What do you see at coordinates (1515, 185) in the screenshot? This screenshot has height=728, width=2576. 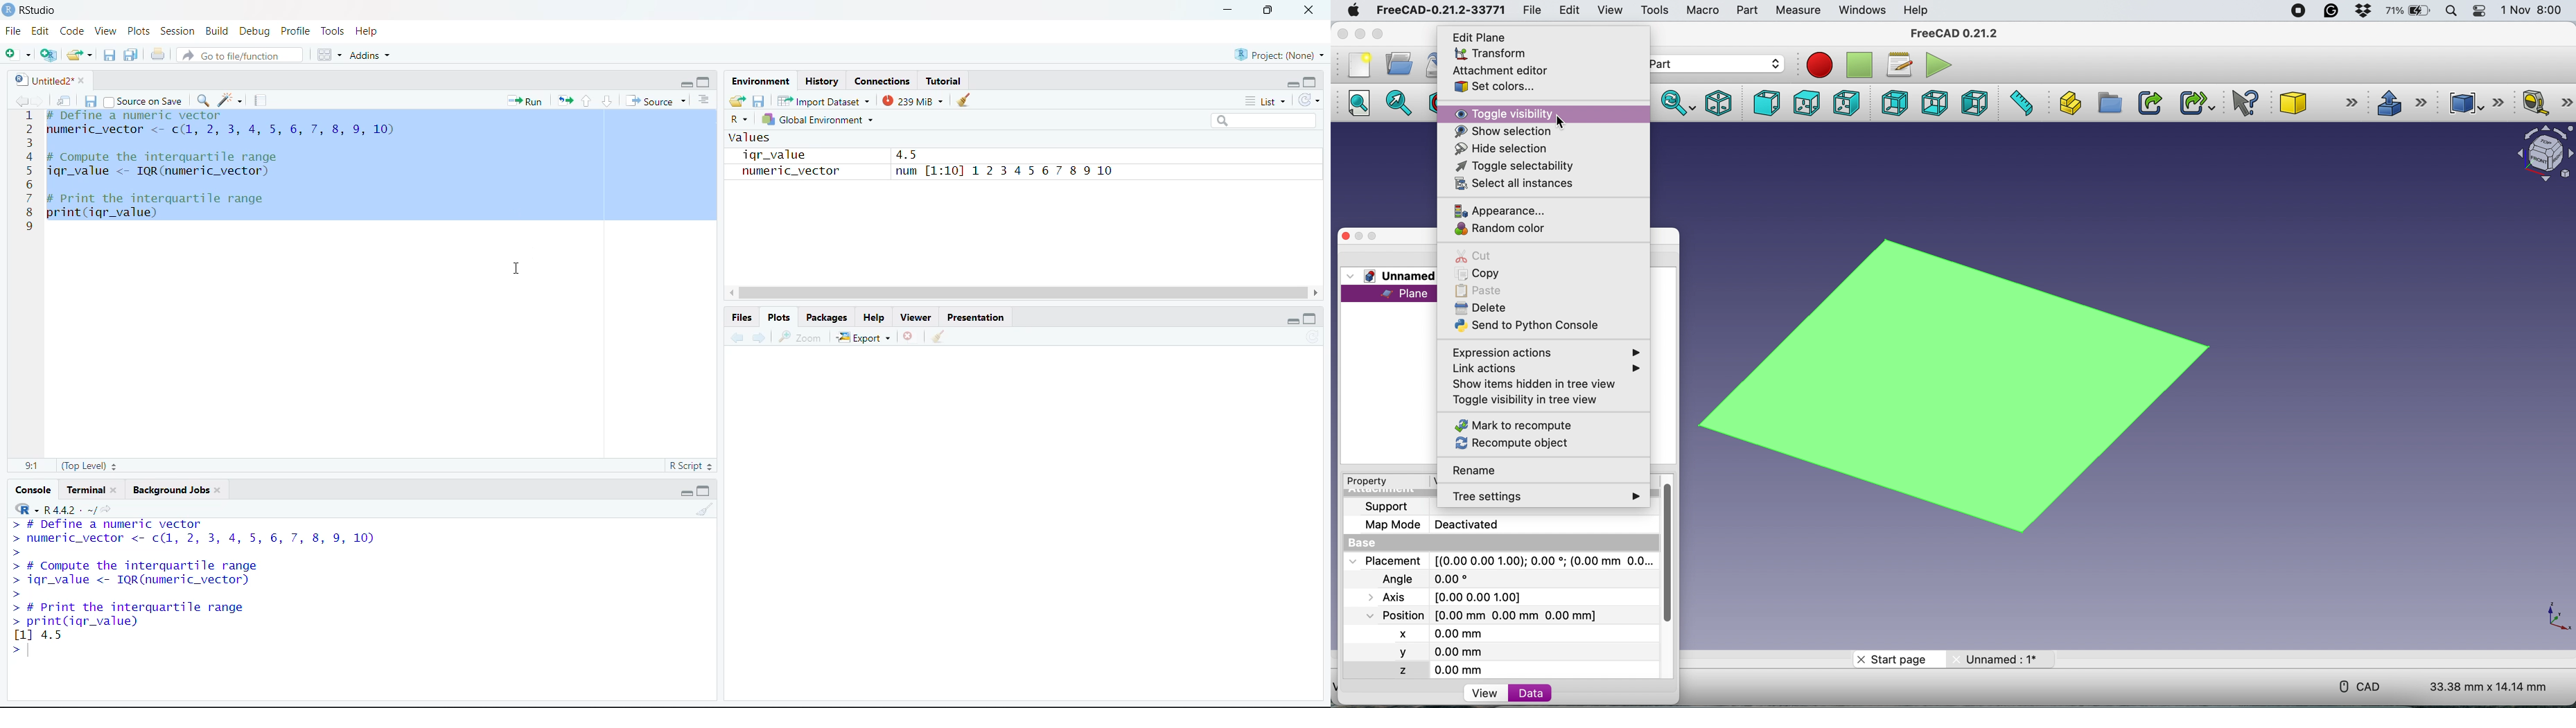 I see `select all instances` at bounding box center [1515, 185].